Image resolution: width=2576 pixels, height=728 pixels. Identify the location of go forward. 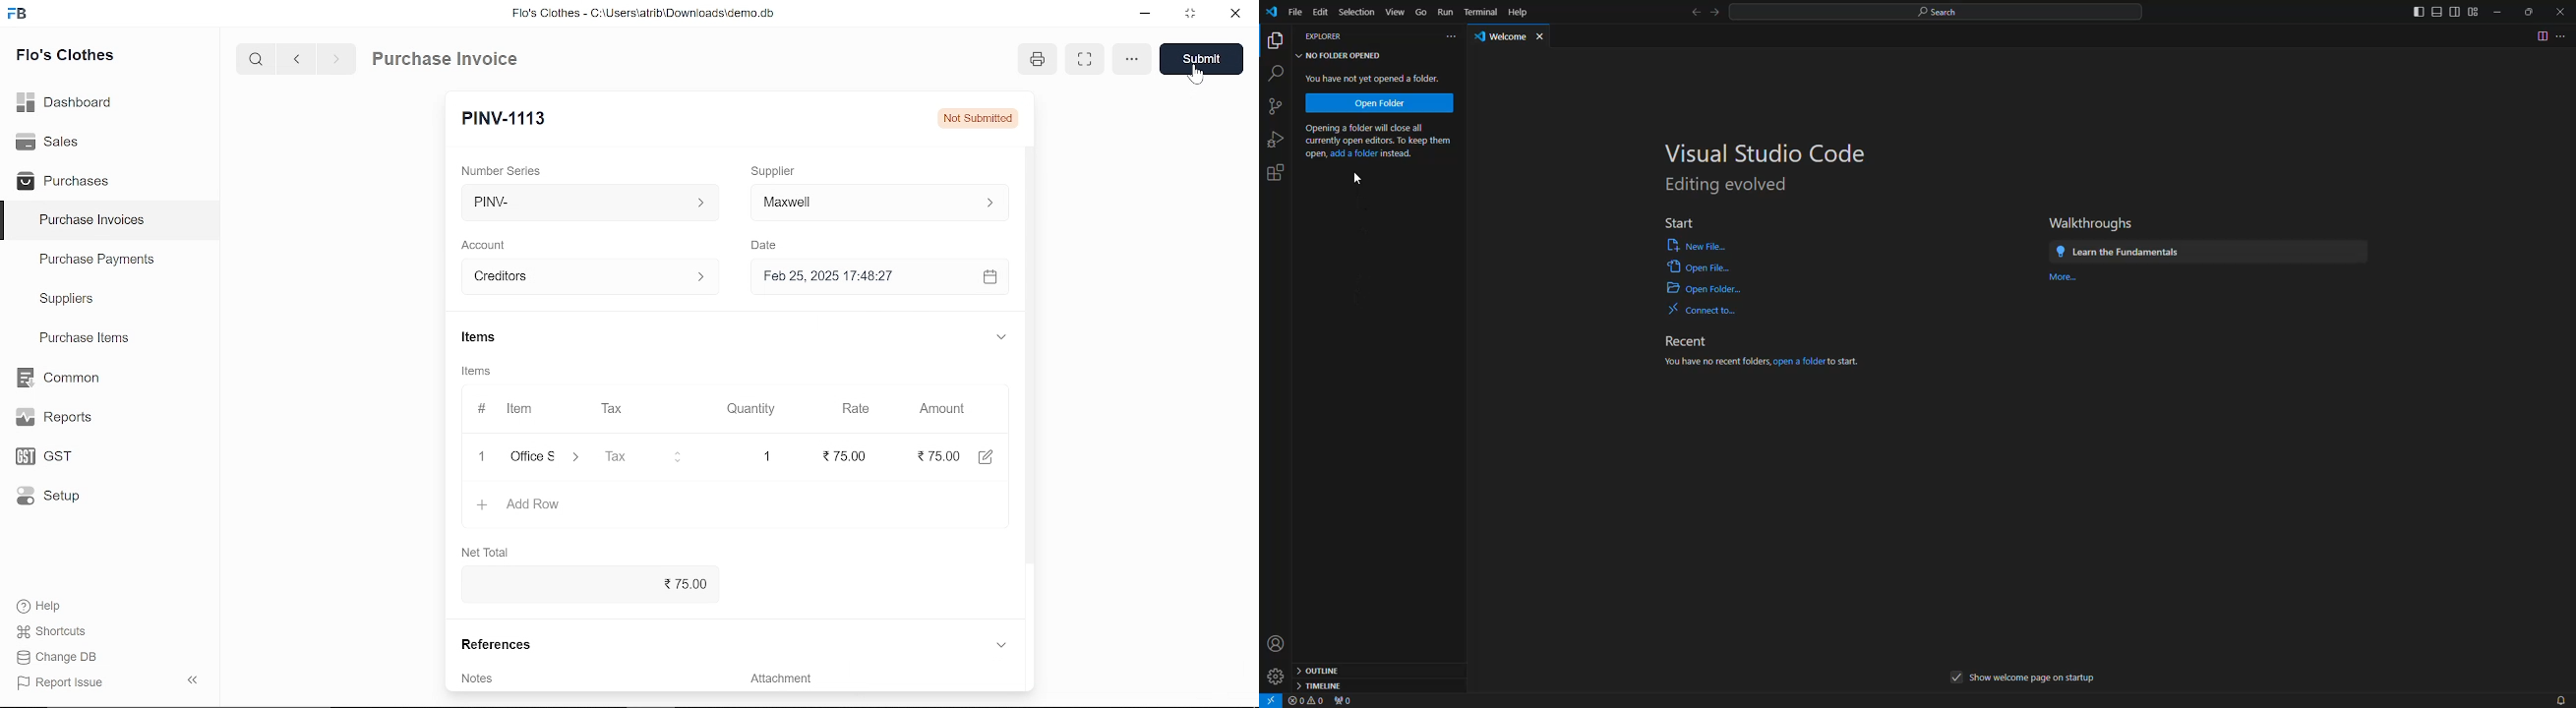
(1716, 14).